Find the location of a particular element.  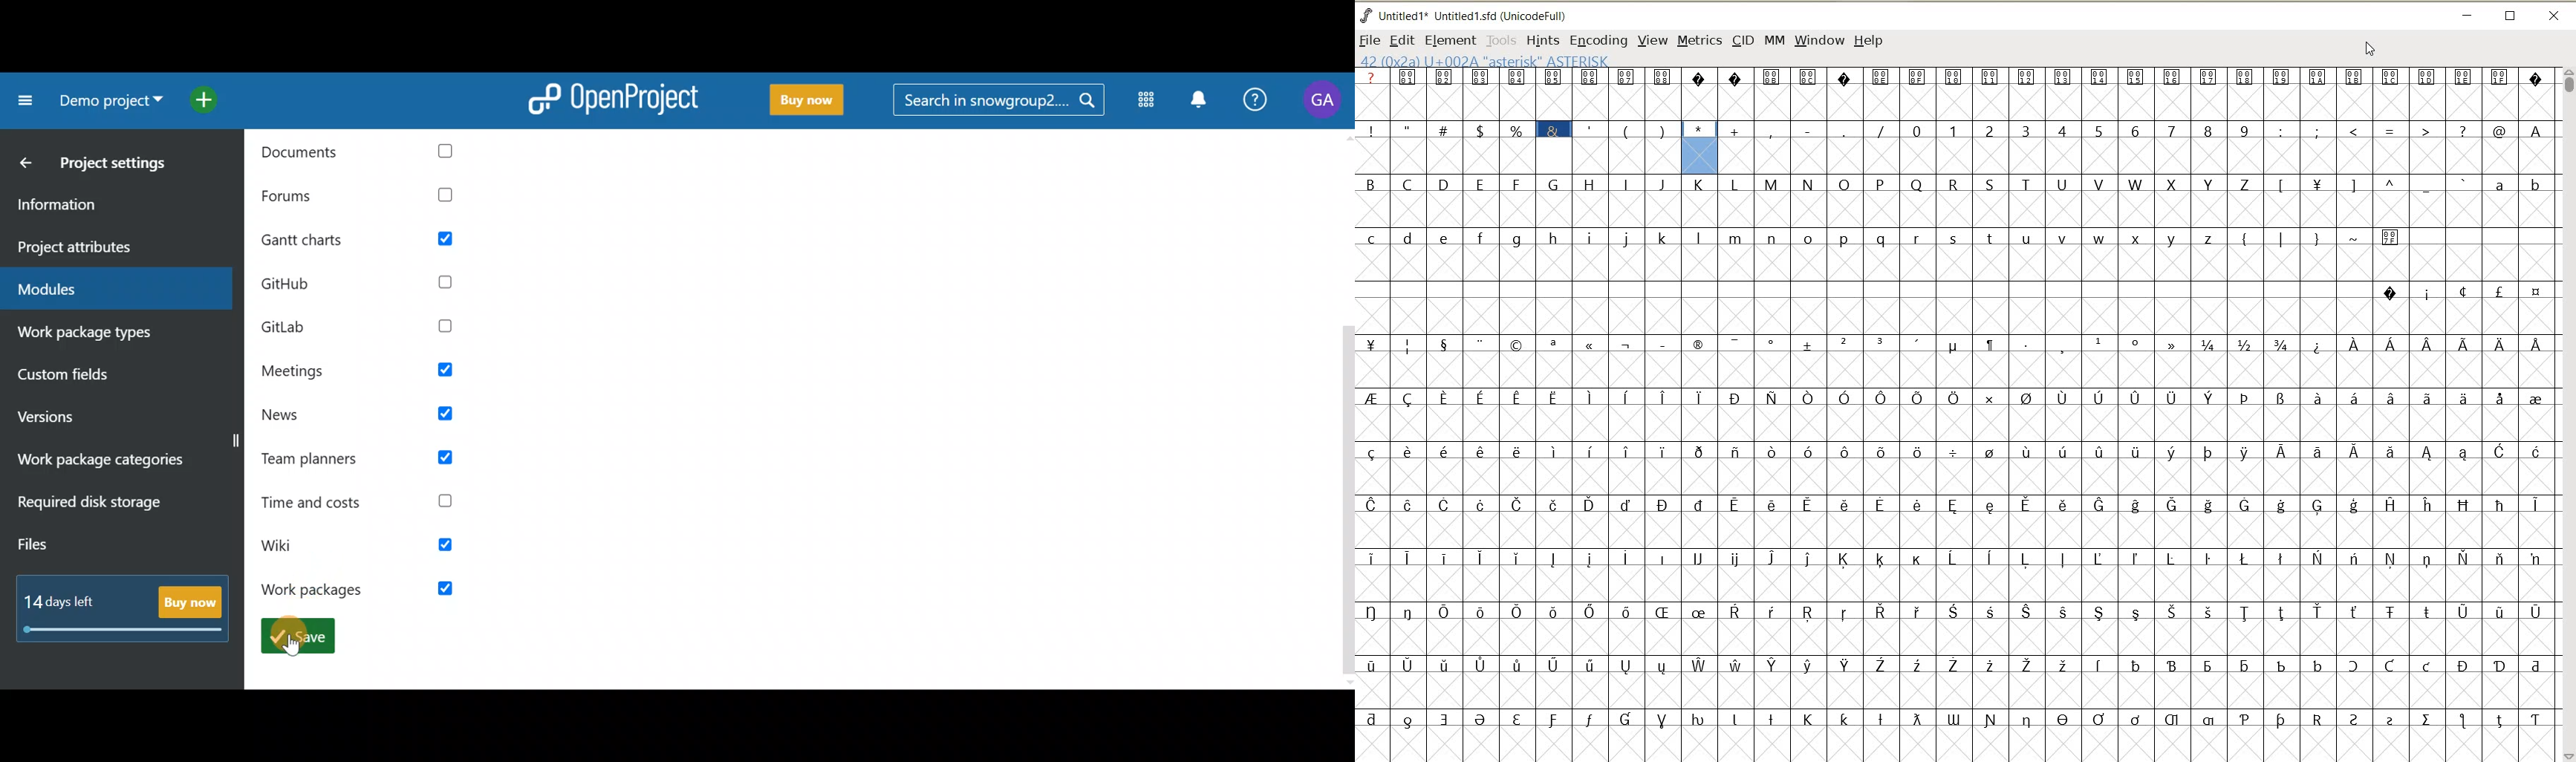

Files is located at coordinates (73, 547).